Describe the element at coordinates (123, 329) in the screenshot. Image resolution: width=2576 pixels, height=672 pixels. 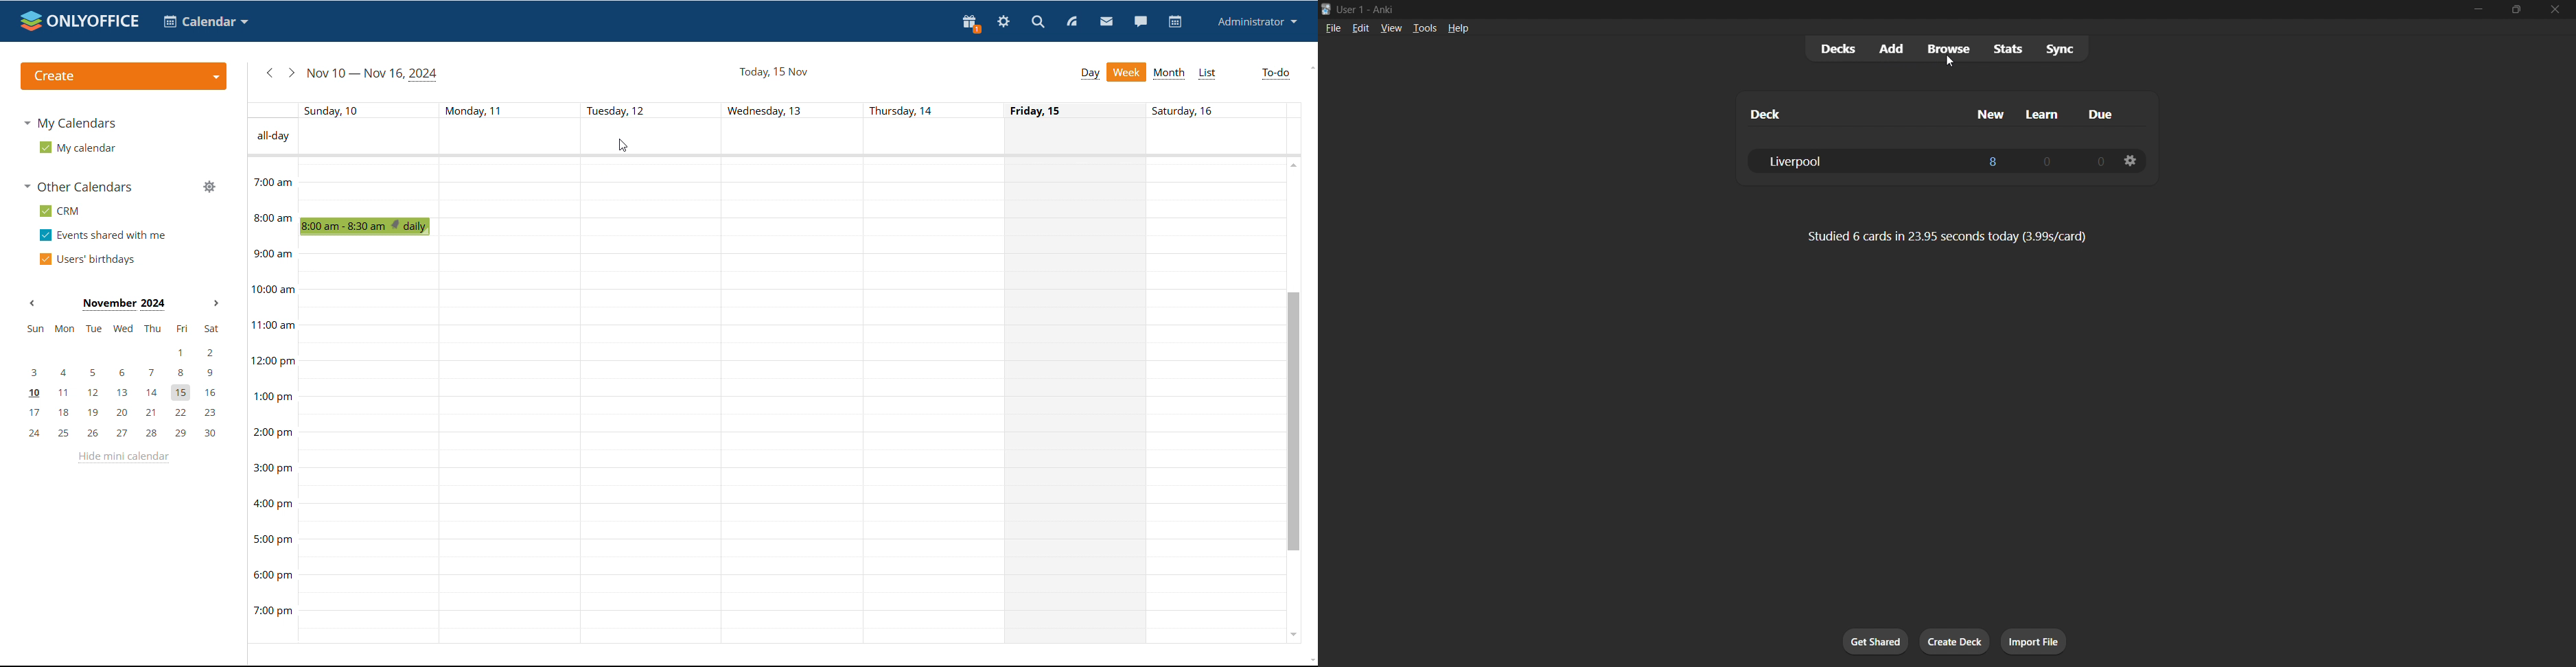
I see `mon, tue, wed, thu, fri, sat, sun` at that location.